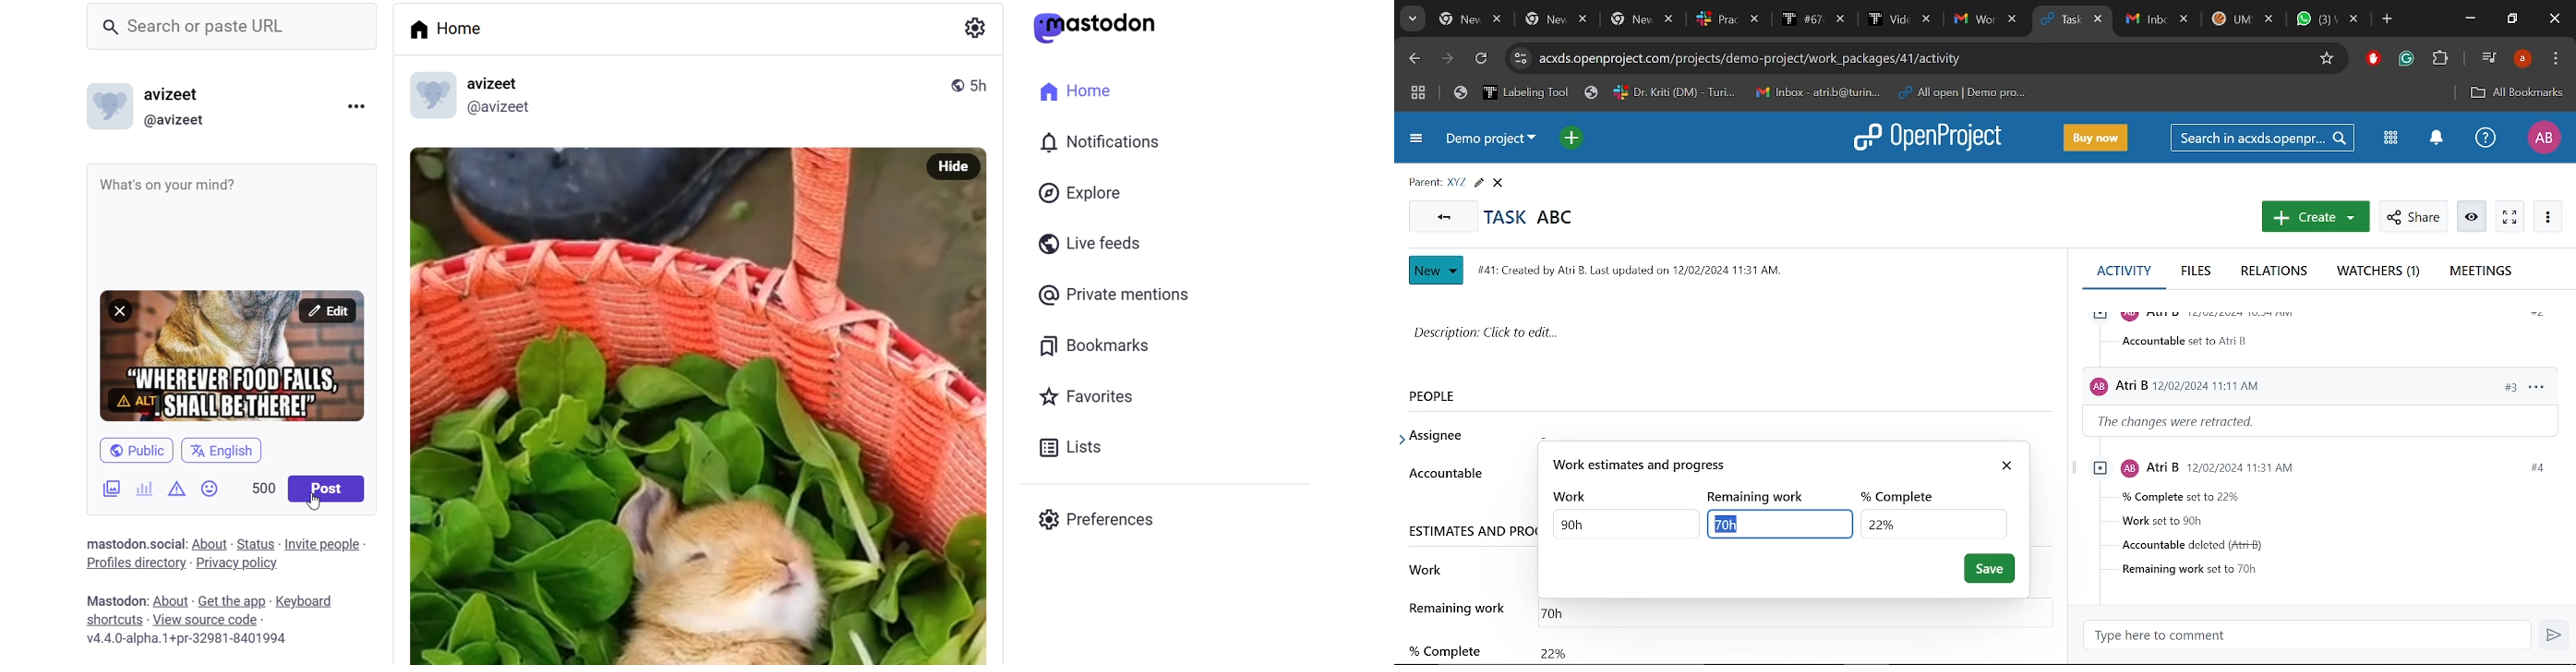  Describe the element at coordinates (118, 310) in the screenshot. I see `close` at that location.